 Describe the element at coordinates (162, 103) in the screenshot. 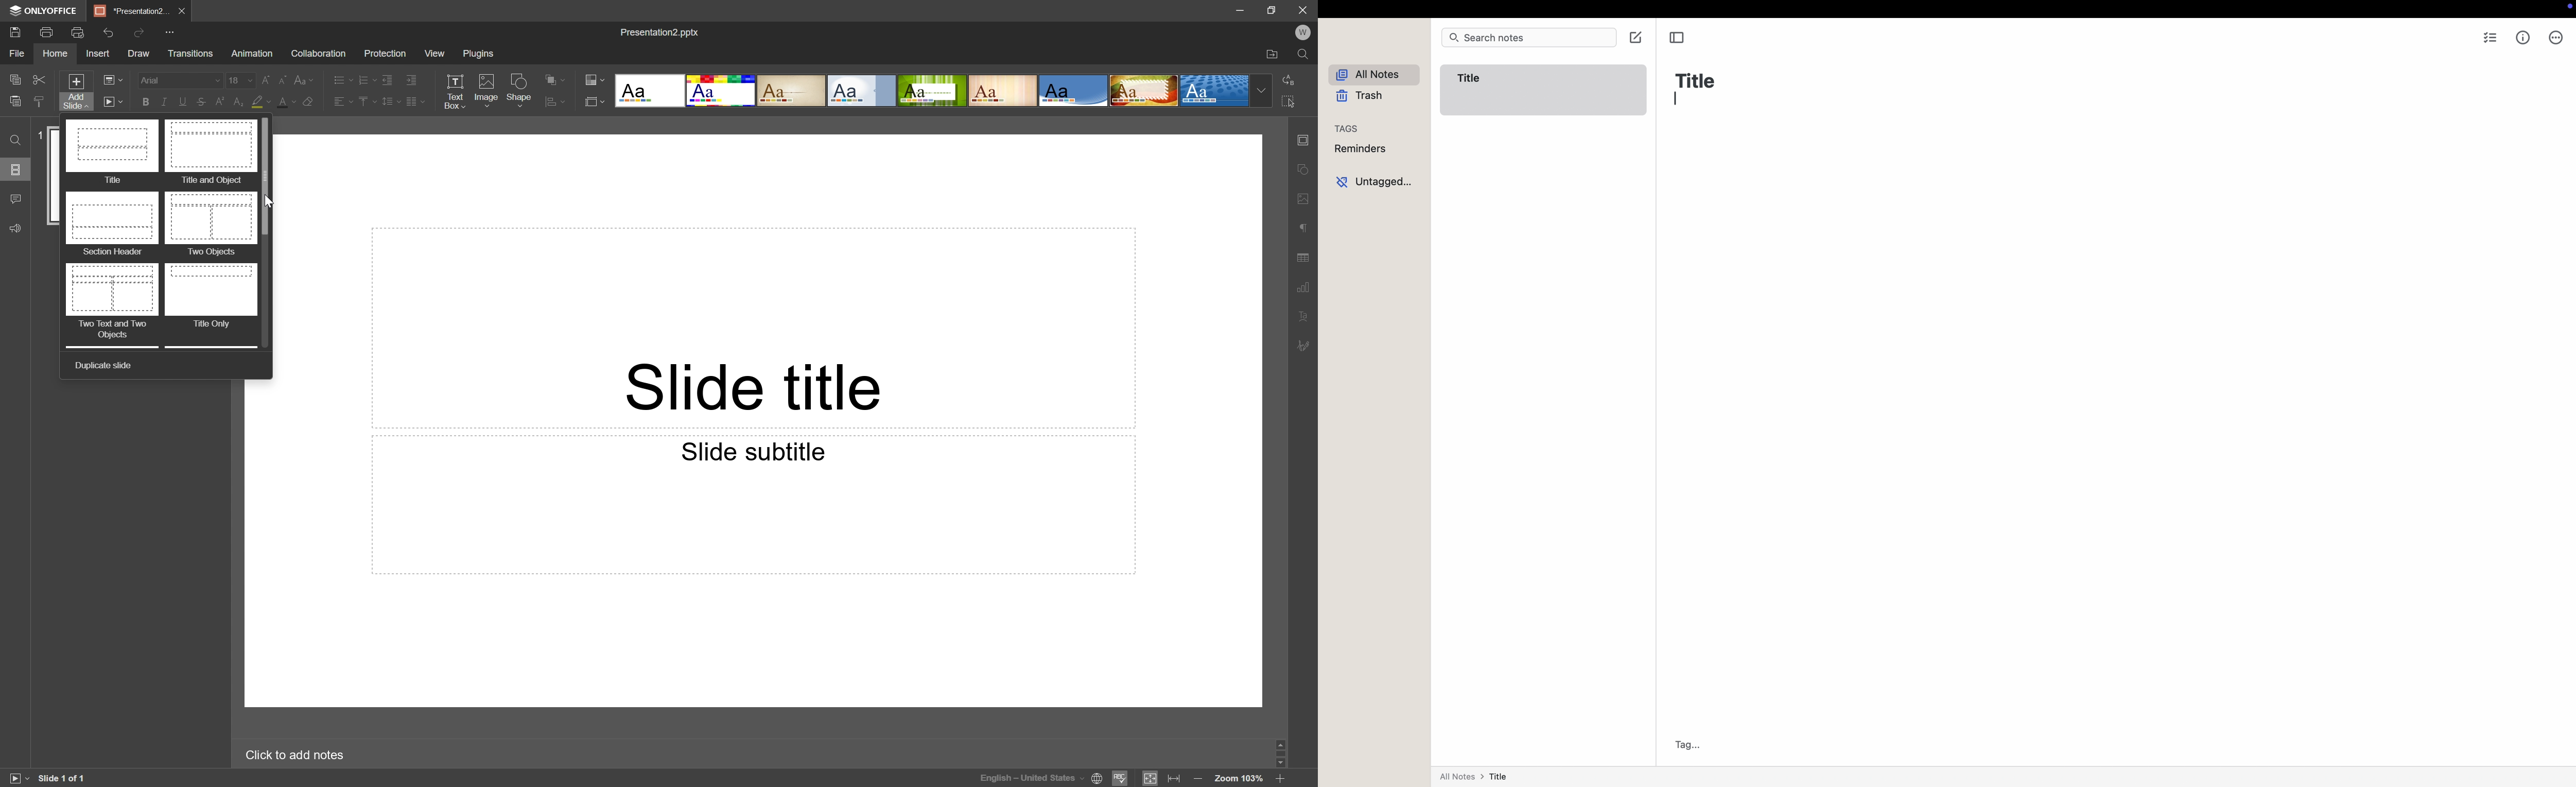

I see `Italic` at that location.